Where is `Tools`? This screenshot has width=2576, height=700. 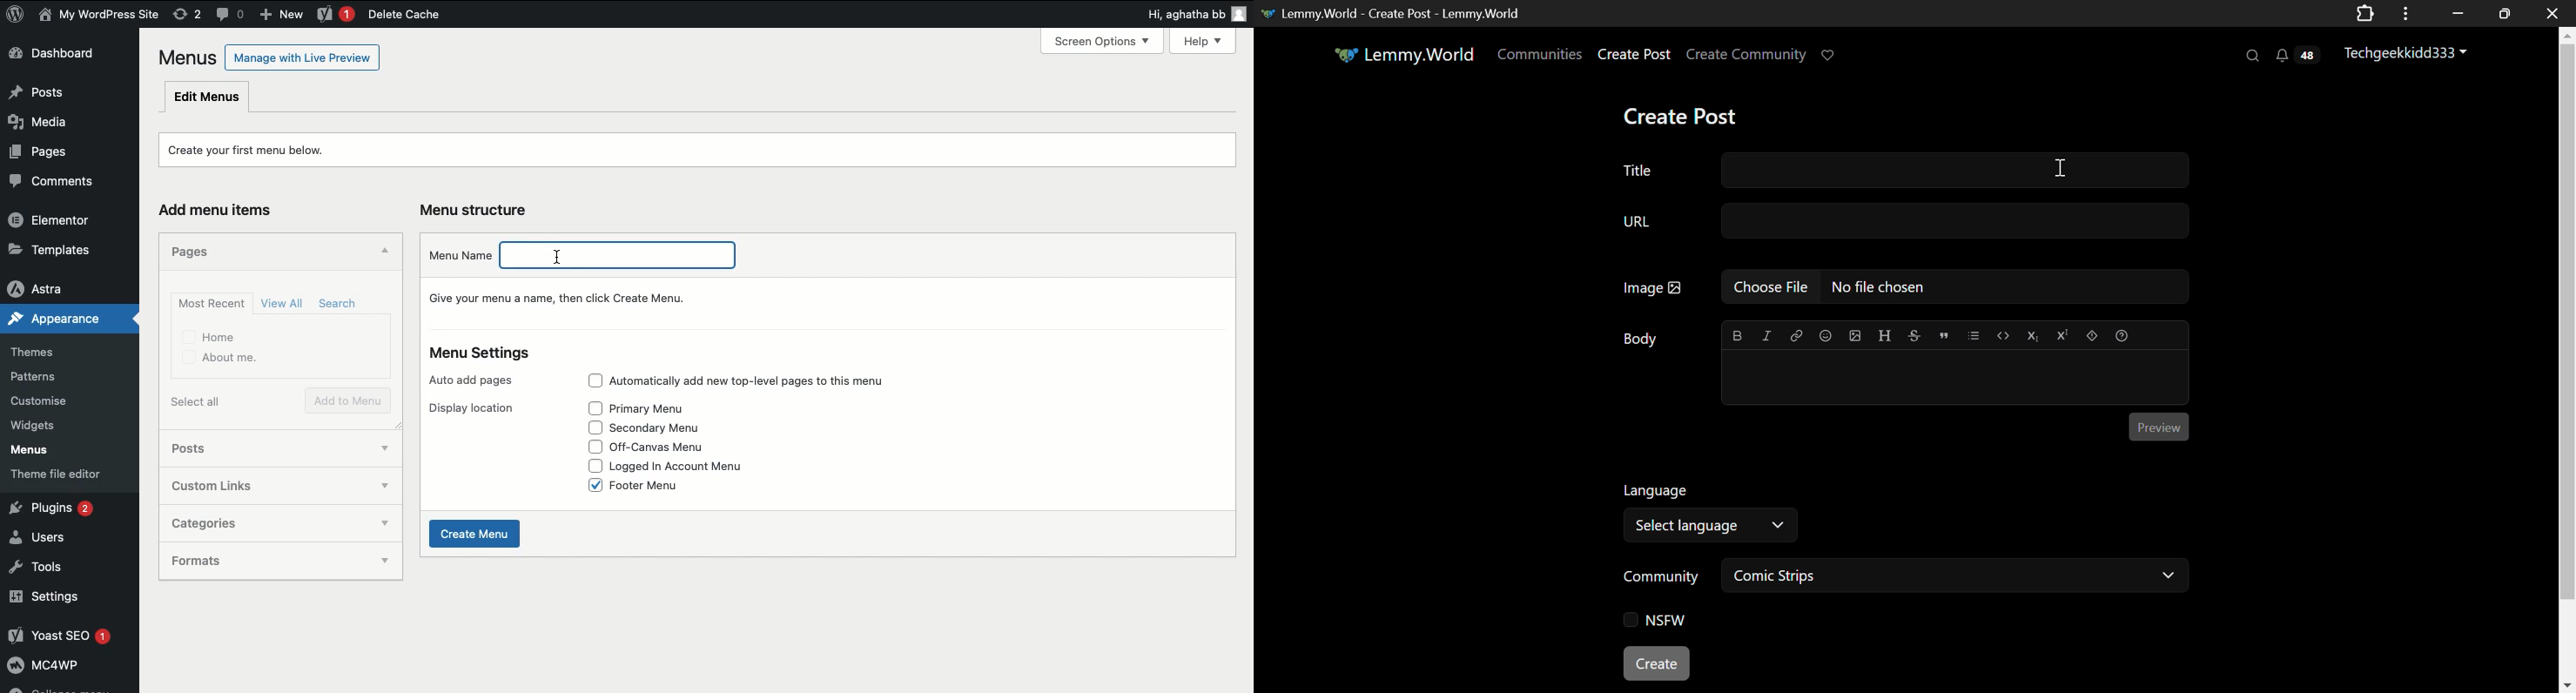 Tools is located at coordinates (44, 568).